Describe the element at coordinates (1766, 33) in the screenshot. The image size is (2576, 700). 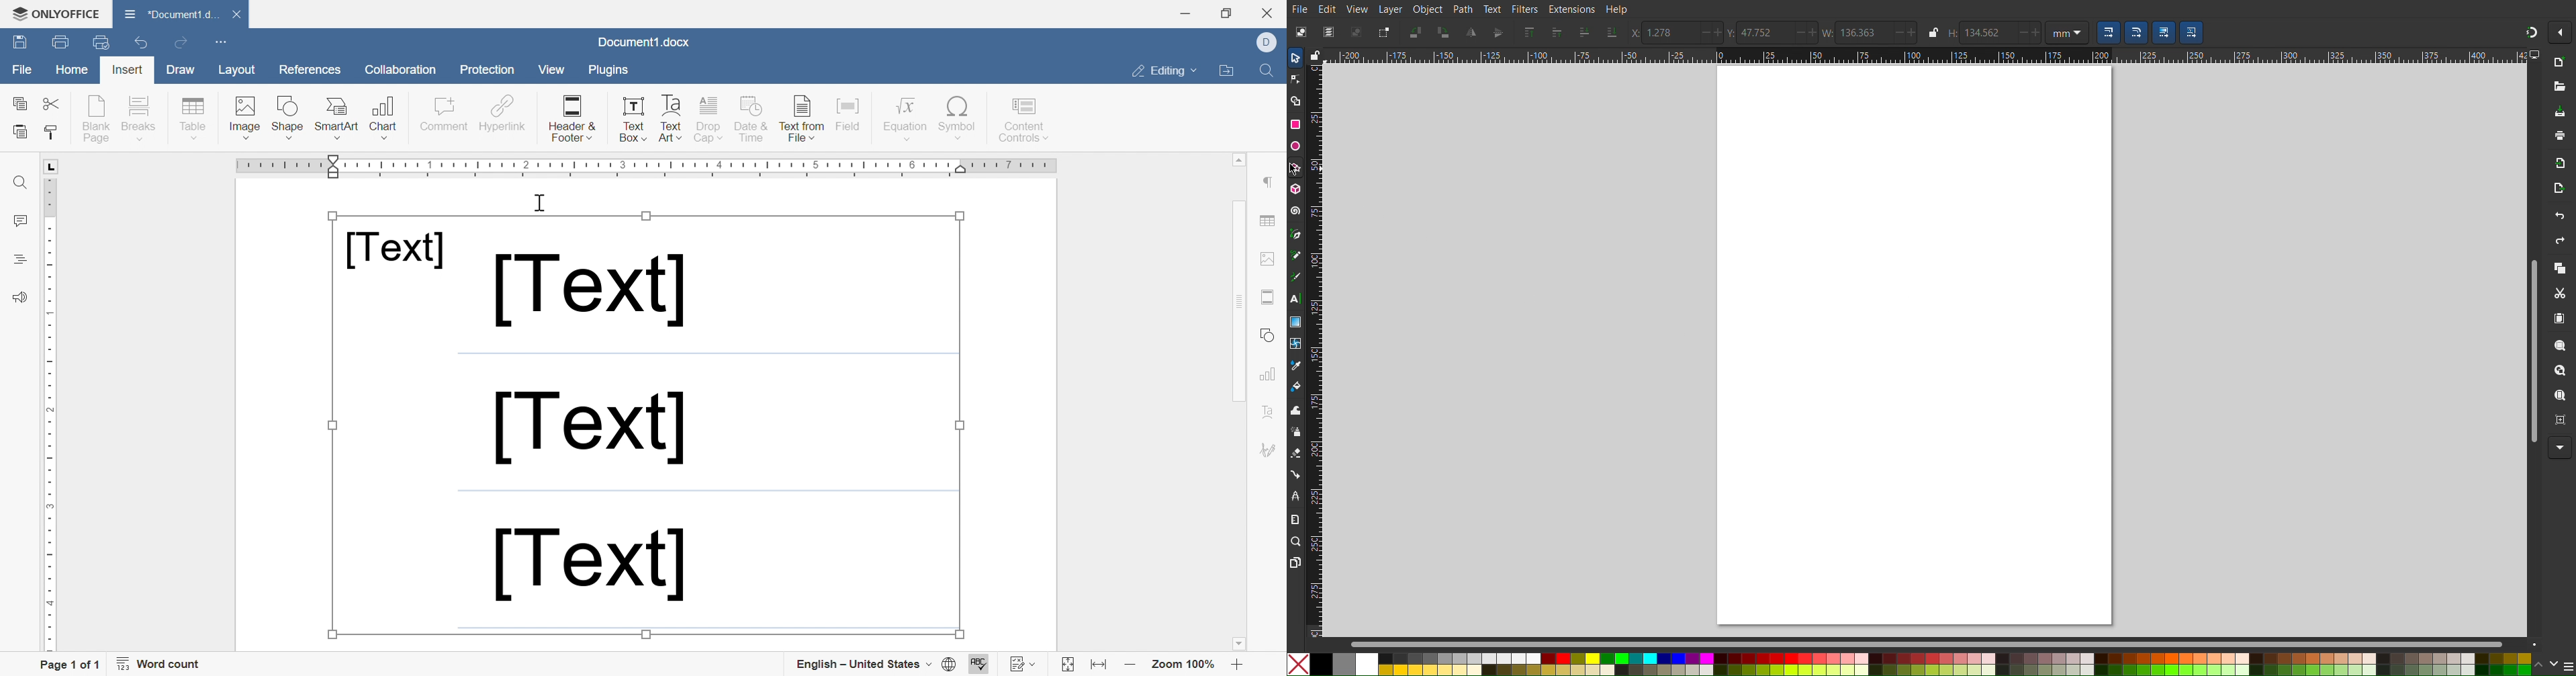
I see `47` at that location.